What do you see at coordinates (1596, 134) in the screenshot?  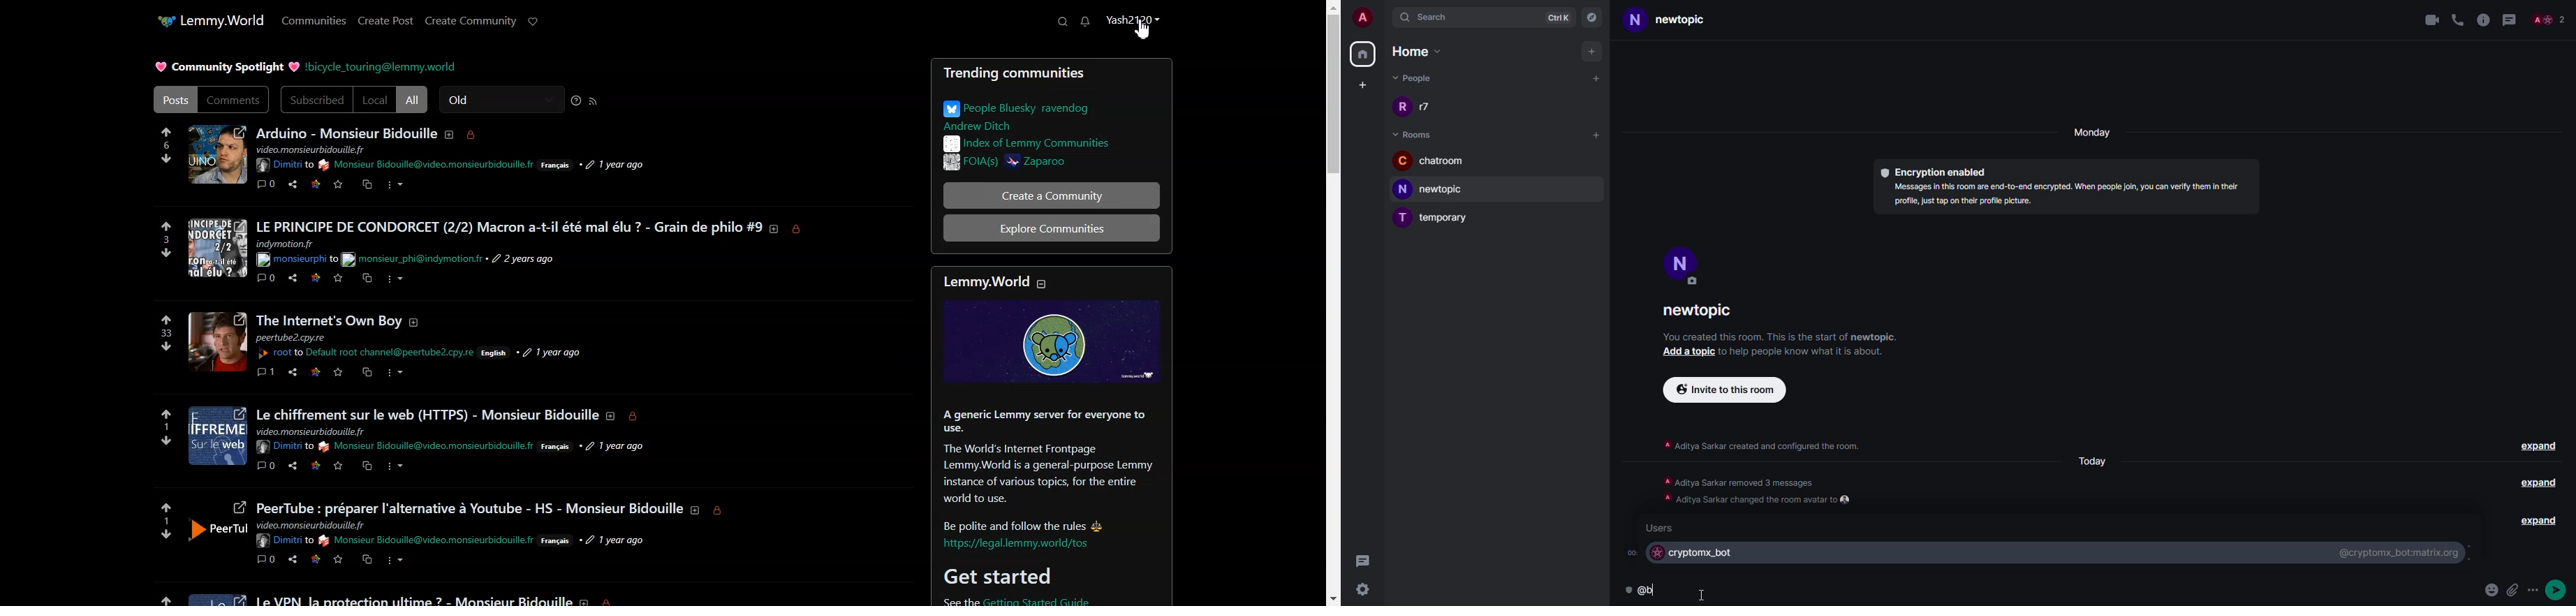 I see `add` at bounding box center [1596, 134].